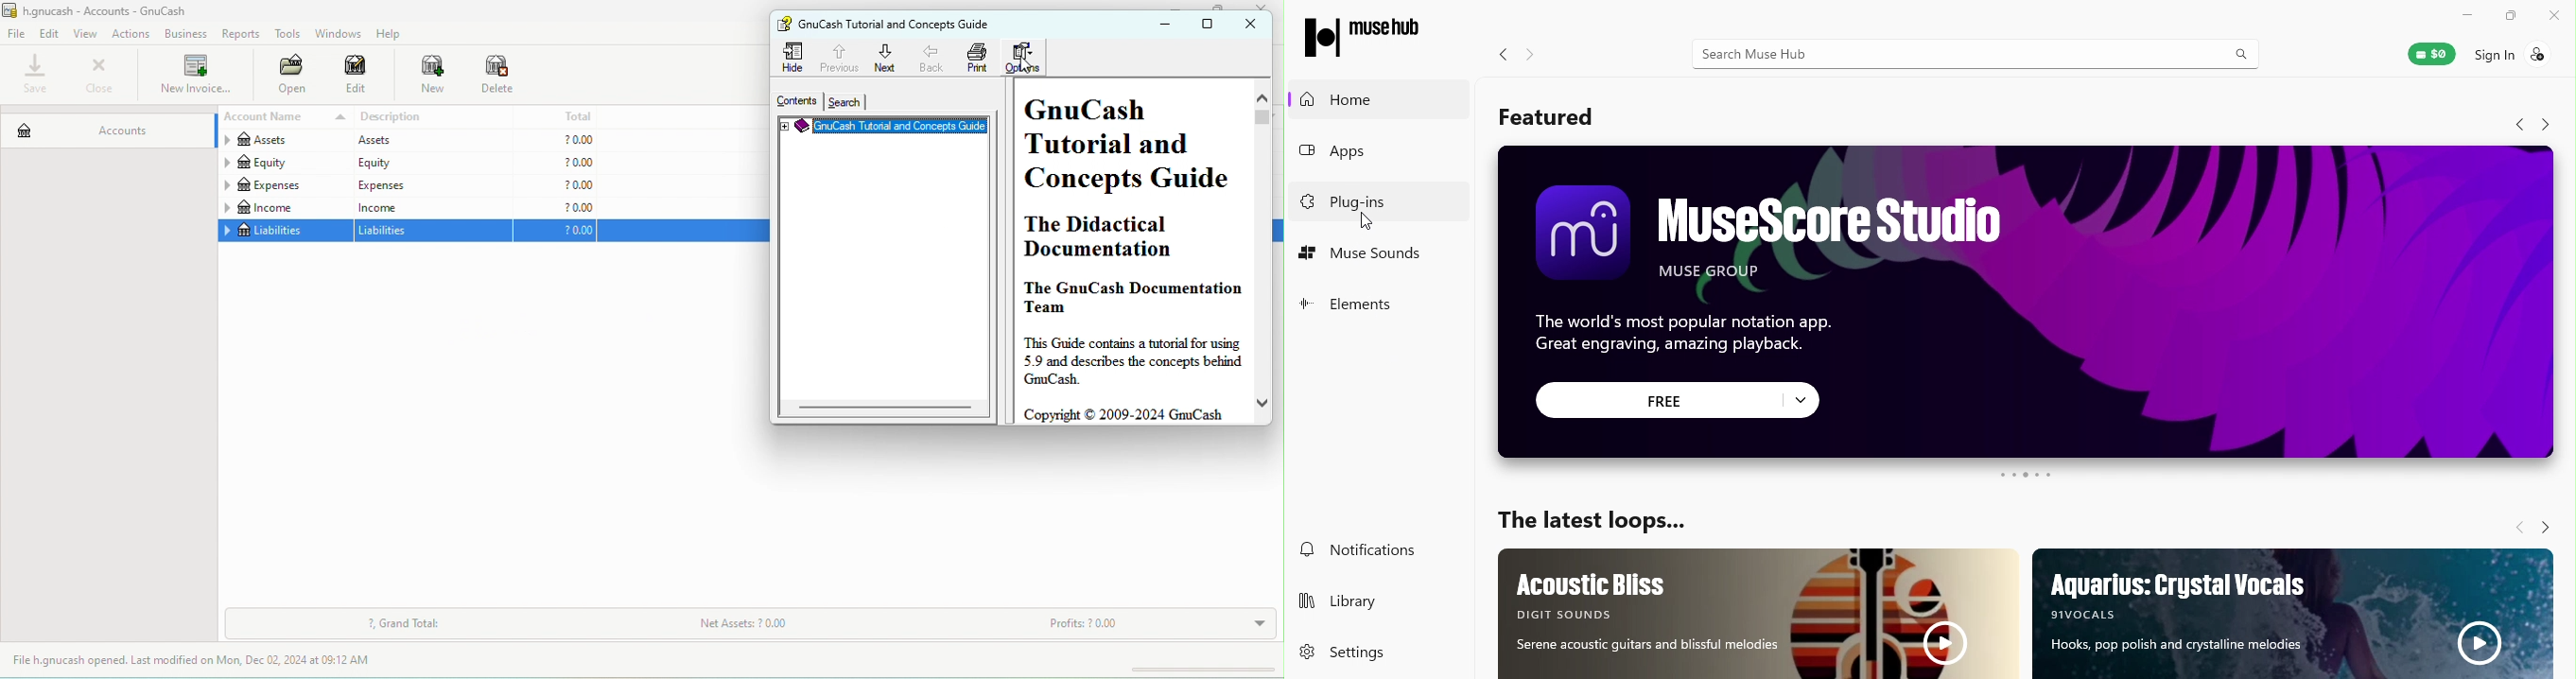  Describe the element at coordinates (289, 36) in the screenshot. I see `tools` at that location.